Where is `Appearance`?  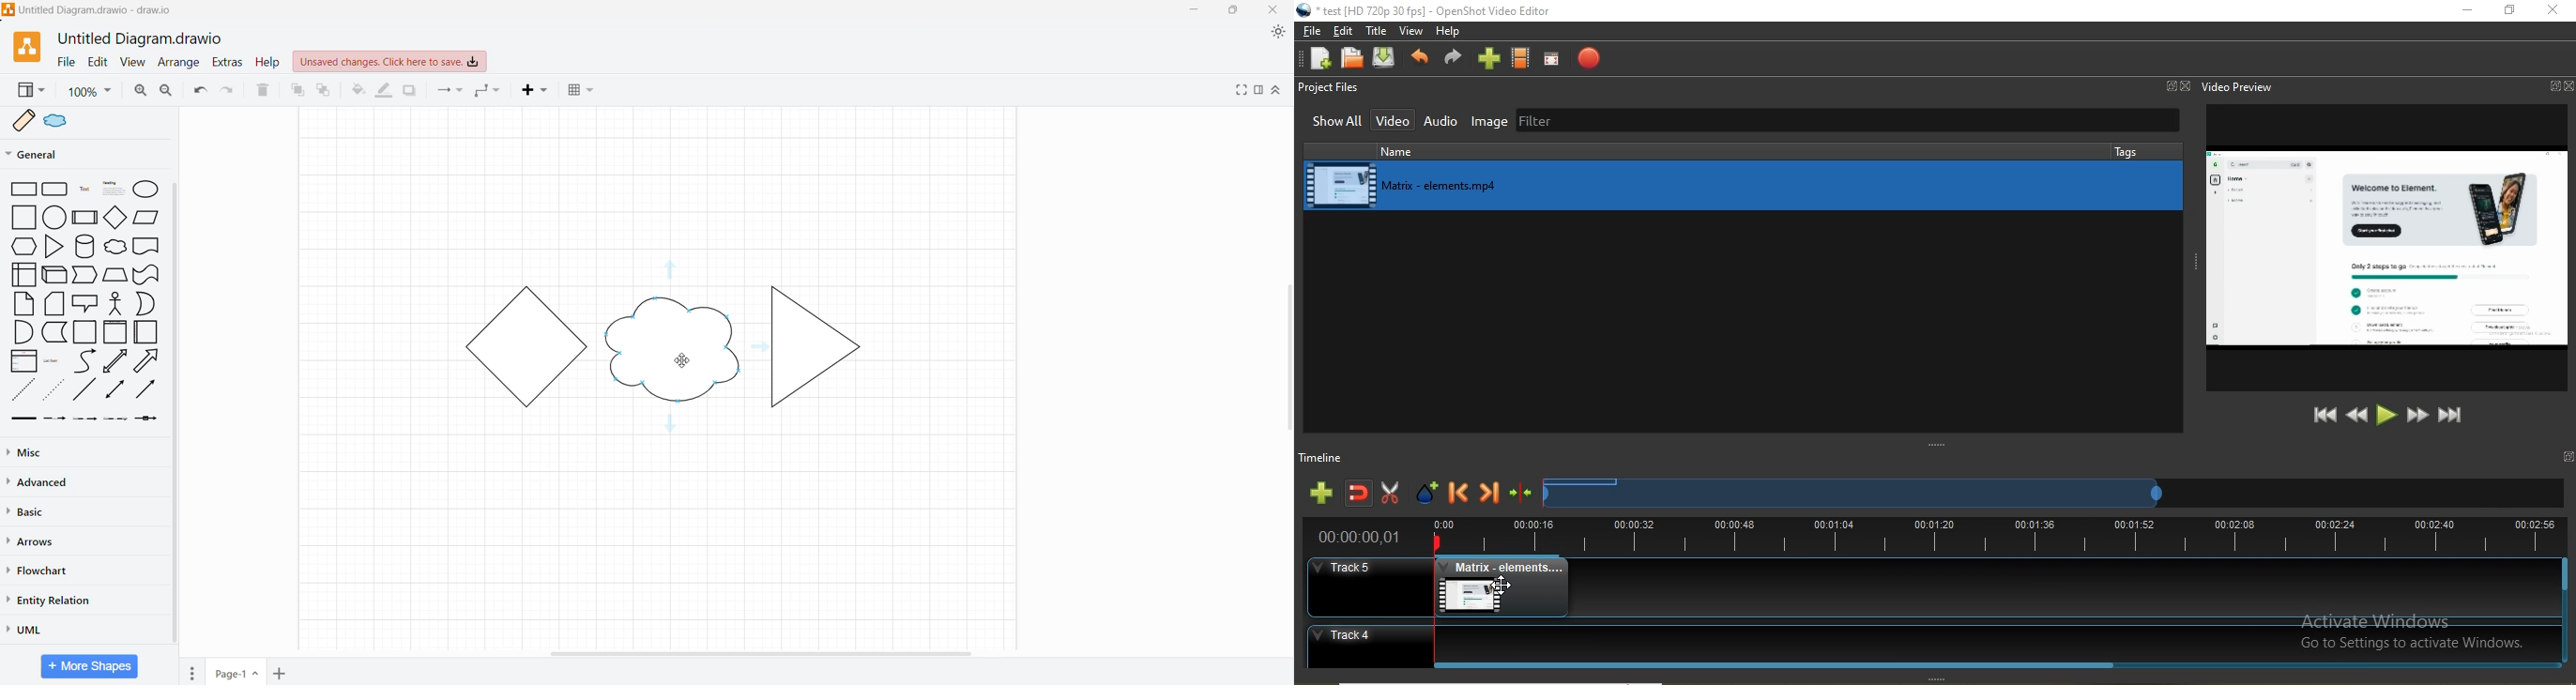
Appearance is located at coordinates (1281, 34).